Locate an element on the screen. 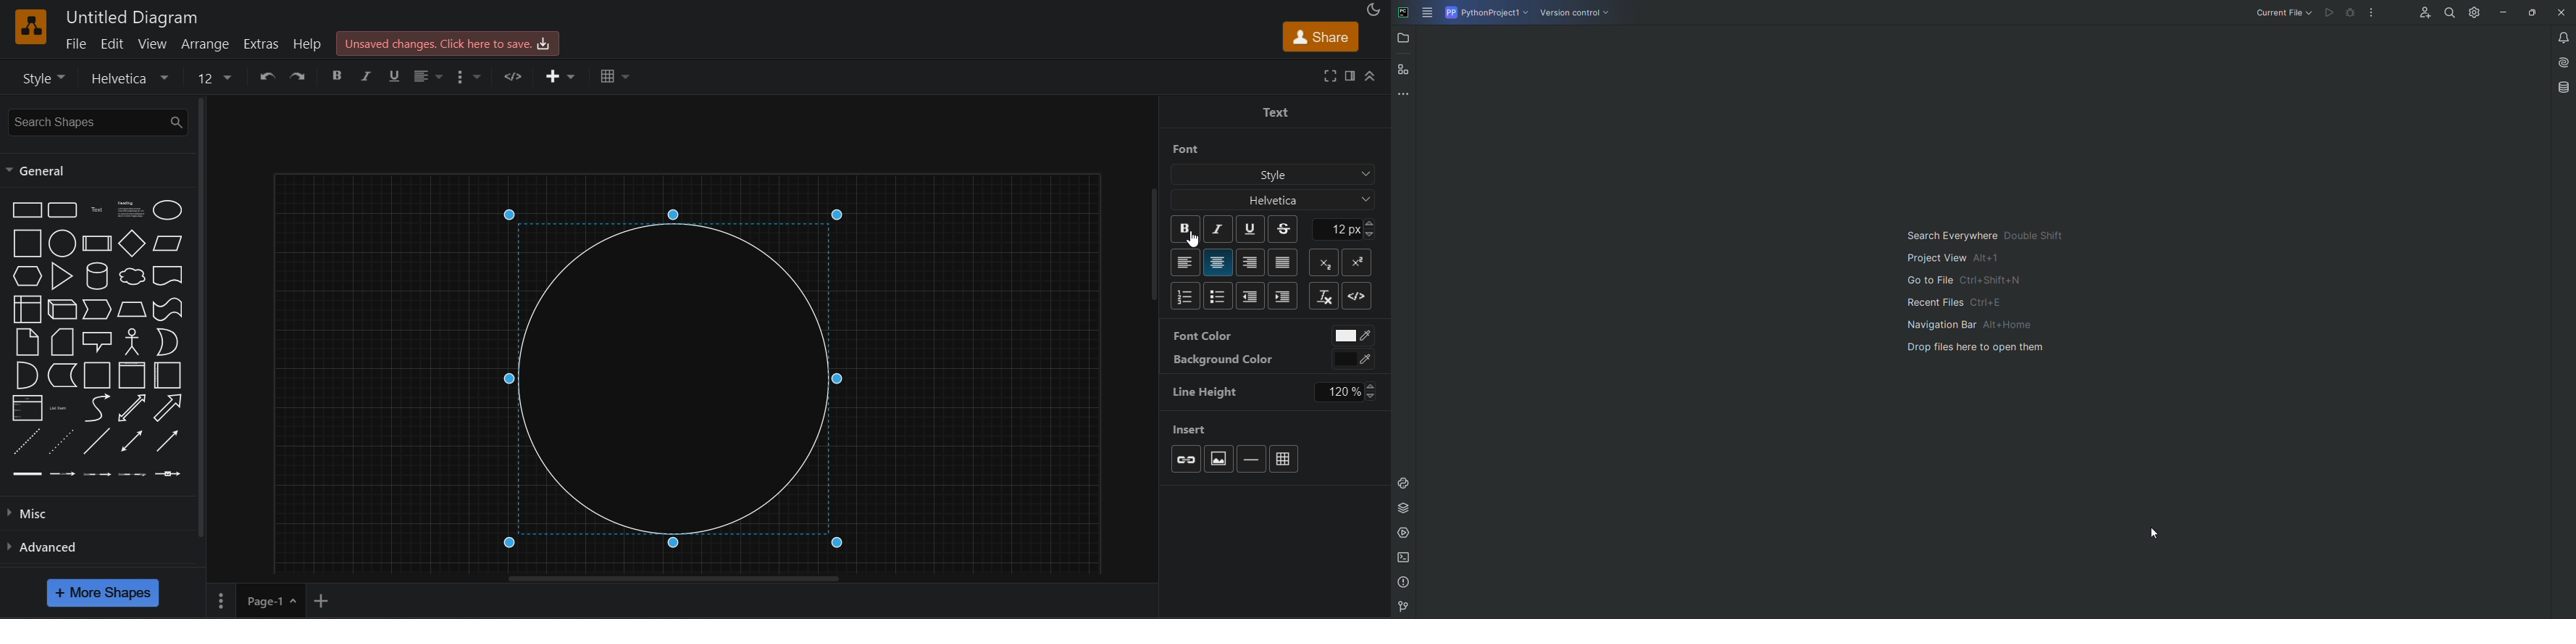 This screenshot has width=2576, height=644. Close is located at coordinates (2560, 13).